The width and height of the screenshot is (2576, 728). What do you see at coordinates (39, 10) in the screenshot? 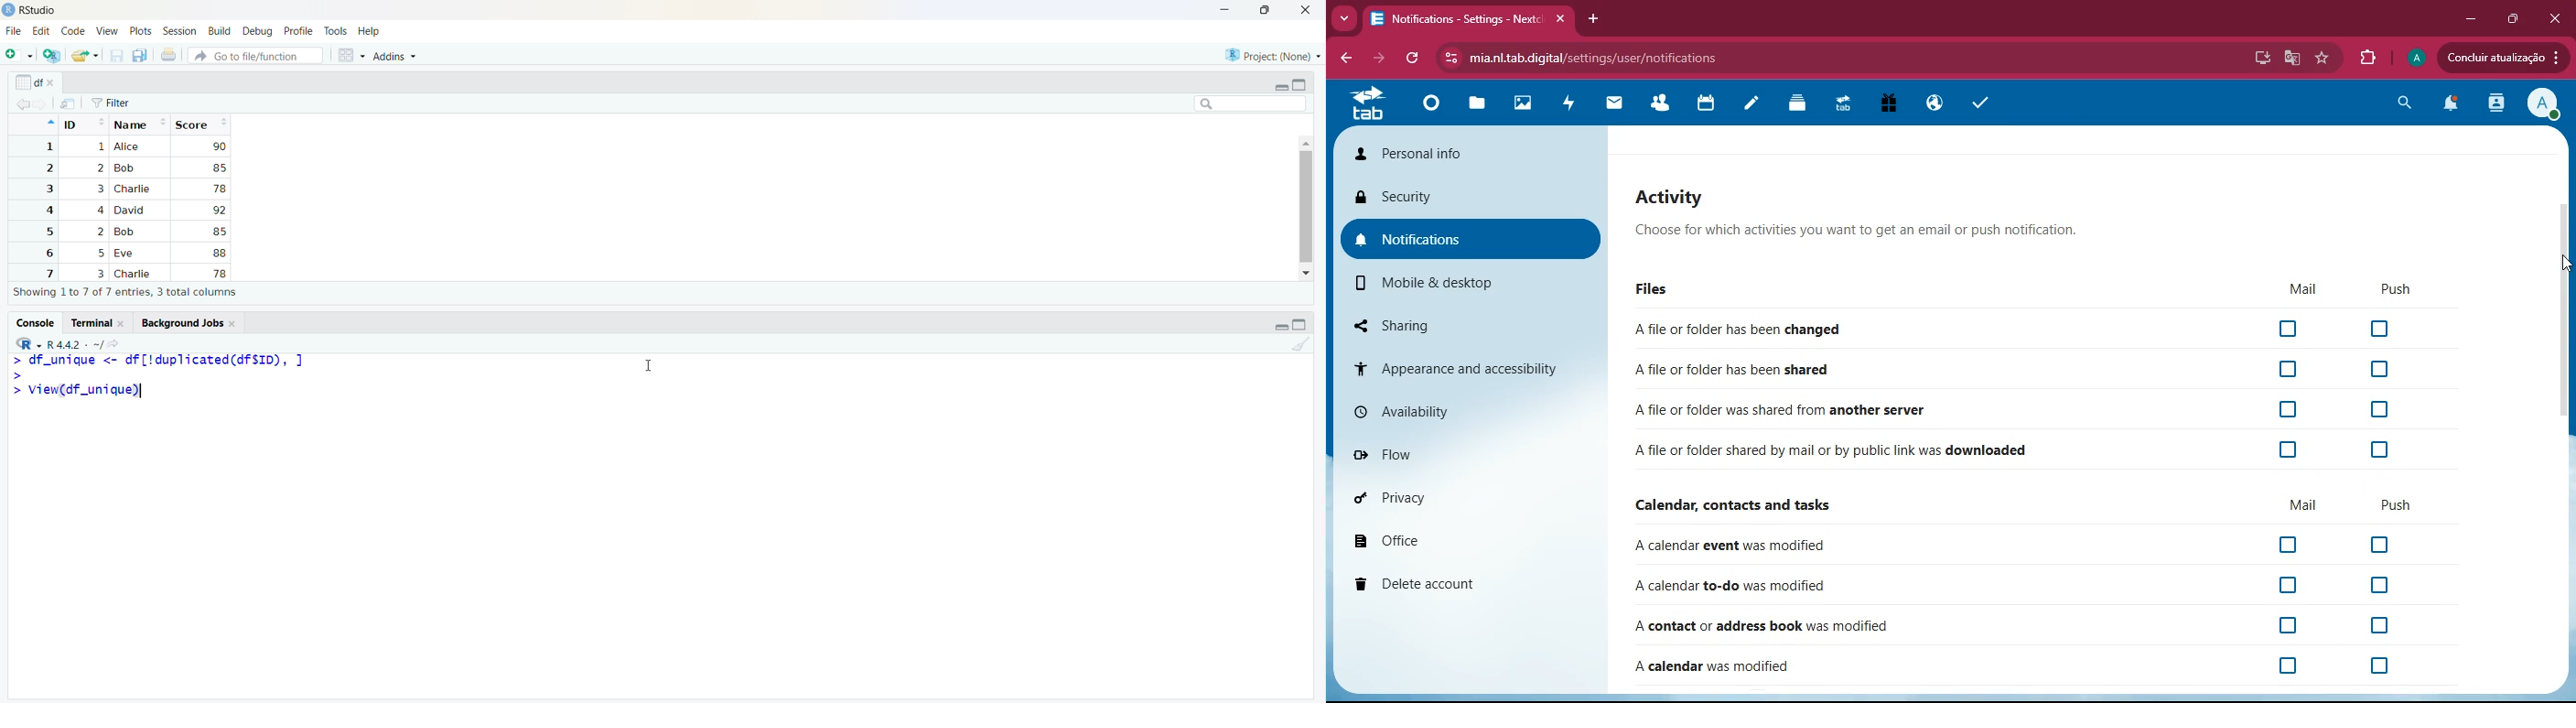
I see `RStudio` at bounding box center [39, 10].